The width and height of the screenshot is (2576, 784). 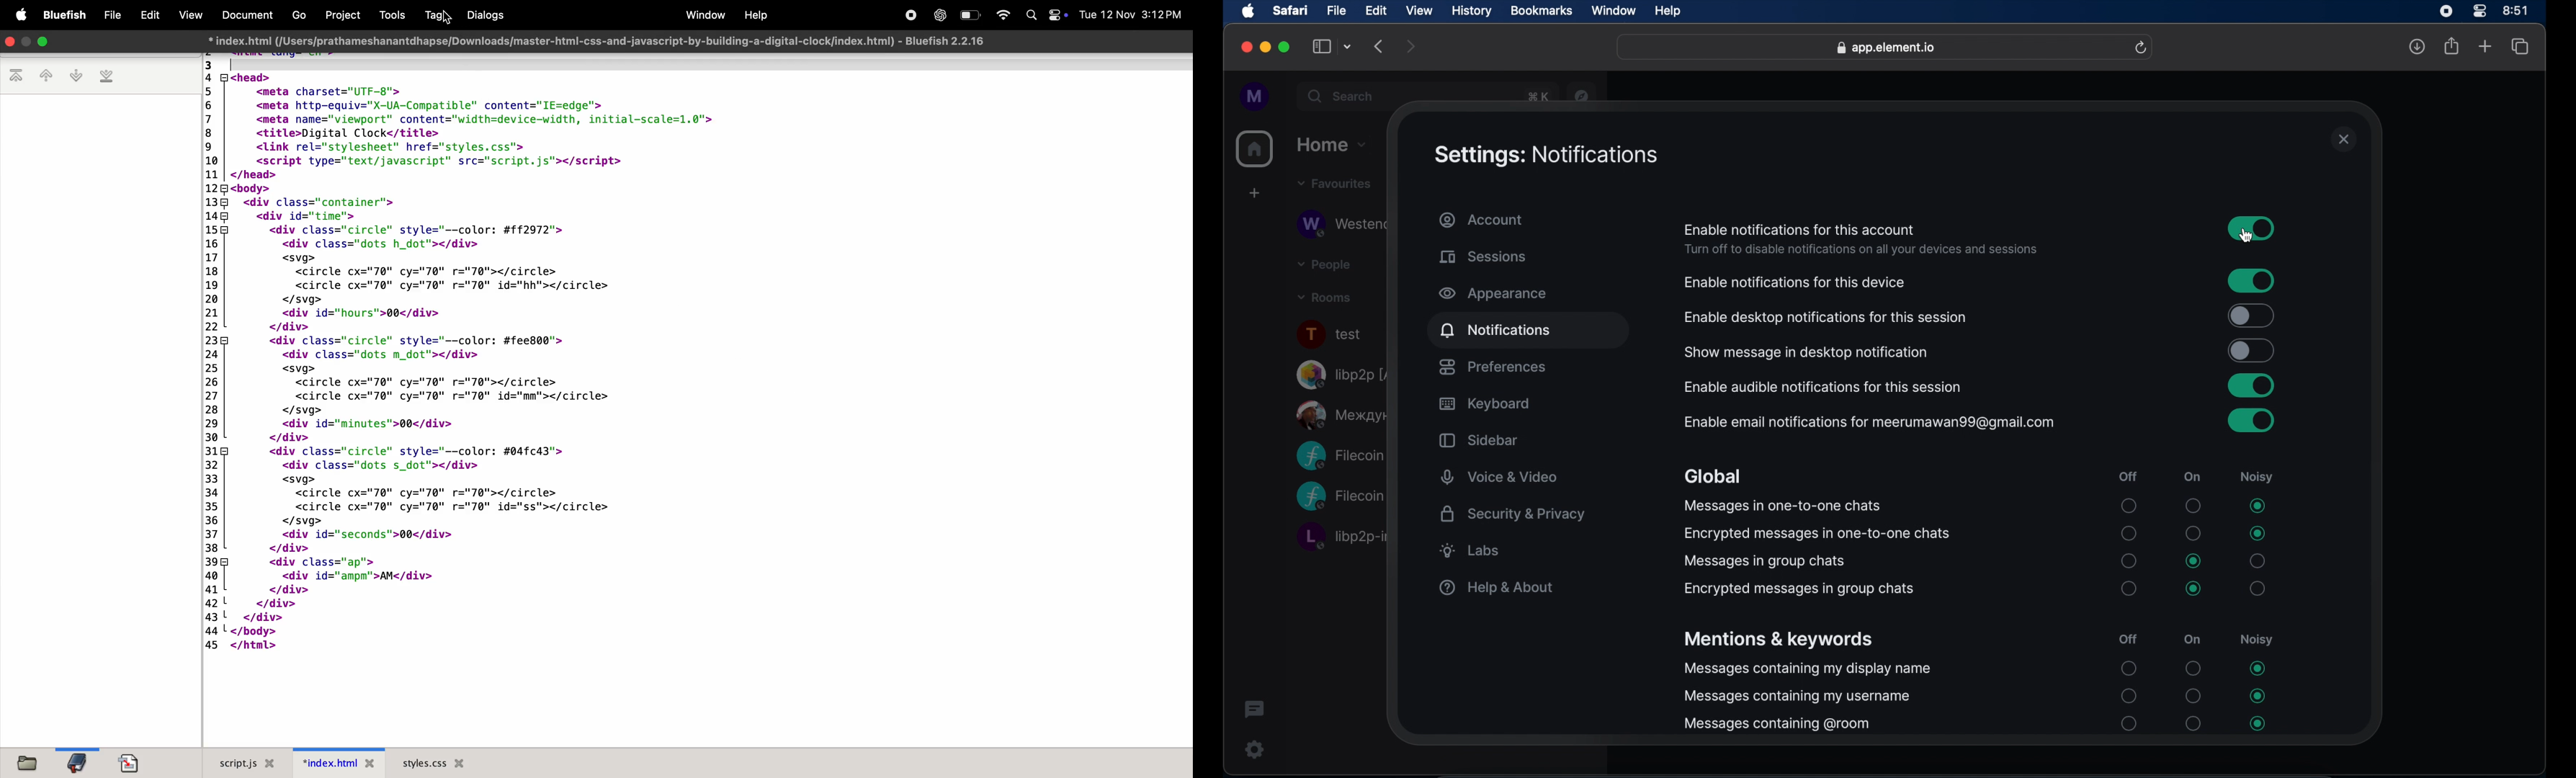 What do you see at coordinates (2141, 48) in the screenshot?
I see `refresh` at bounding box center [2141, 48].